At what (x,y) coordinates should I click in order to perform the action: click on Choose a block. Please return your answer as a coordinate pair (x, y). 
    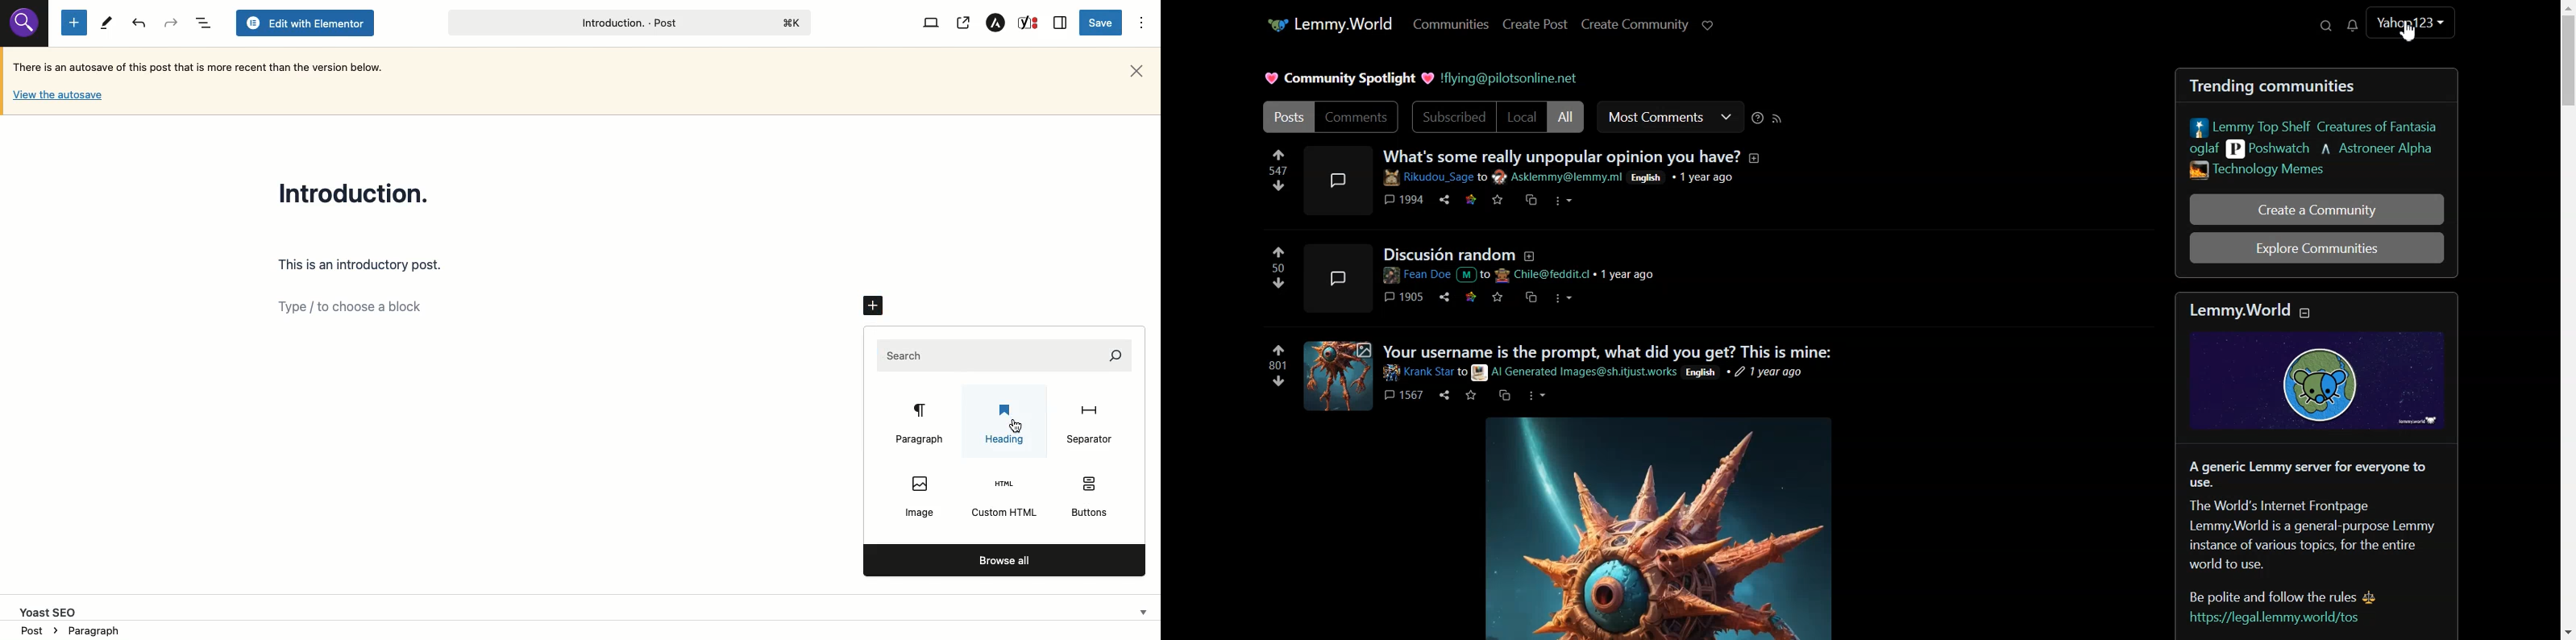
    Looking at the image, I should click on (563, 305).